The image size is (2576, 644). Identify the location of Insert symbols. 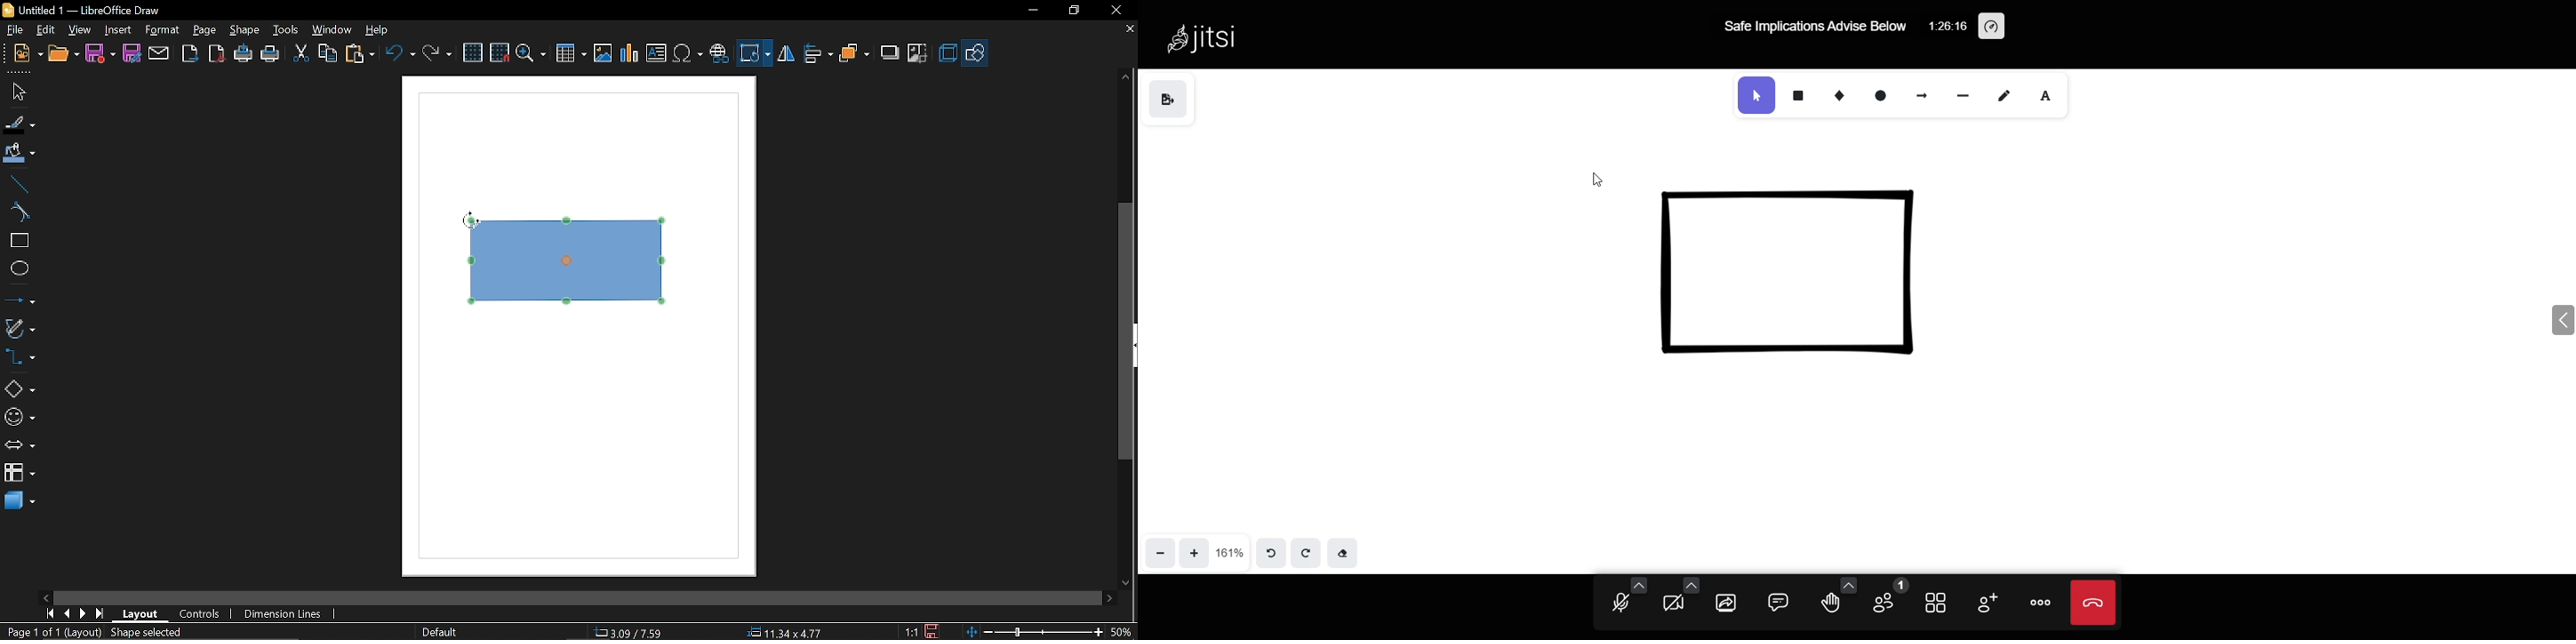
(689, 54).